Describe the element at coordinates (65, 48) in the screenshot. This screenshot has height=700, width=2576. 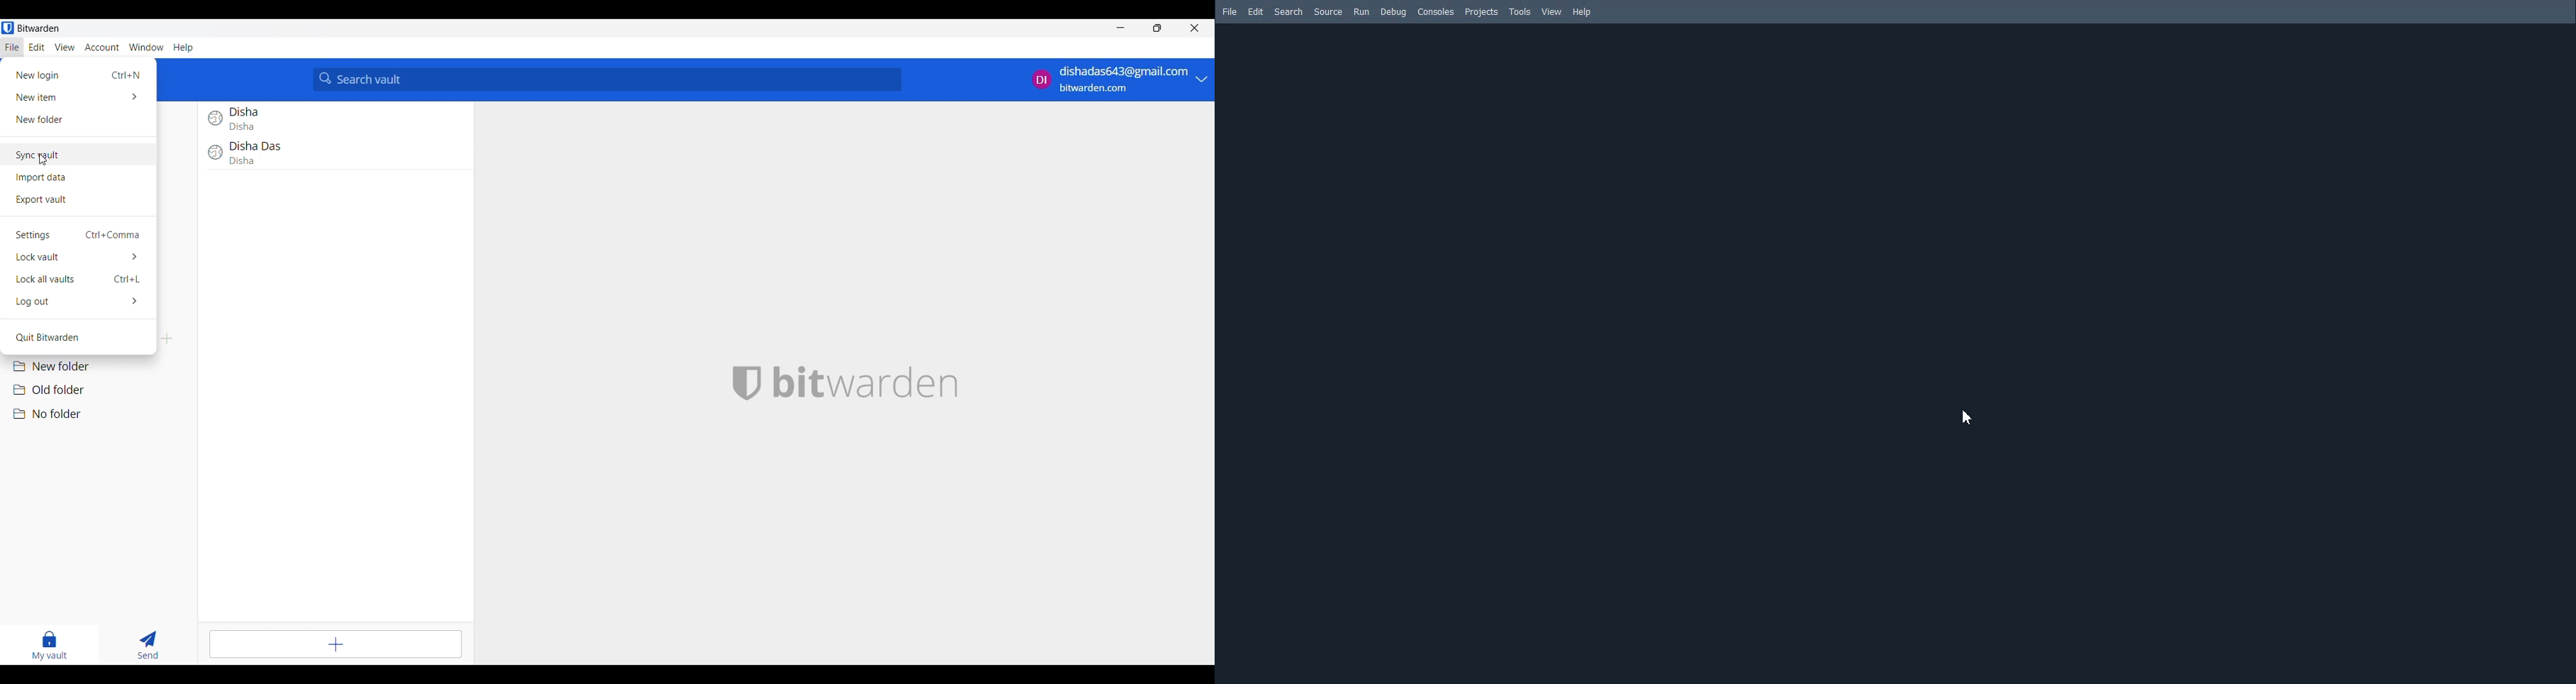
I see `View menu` at that location.